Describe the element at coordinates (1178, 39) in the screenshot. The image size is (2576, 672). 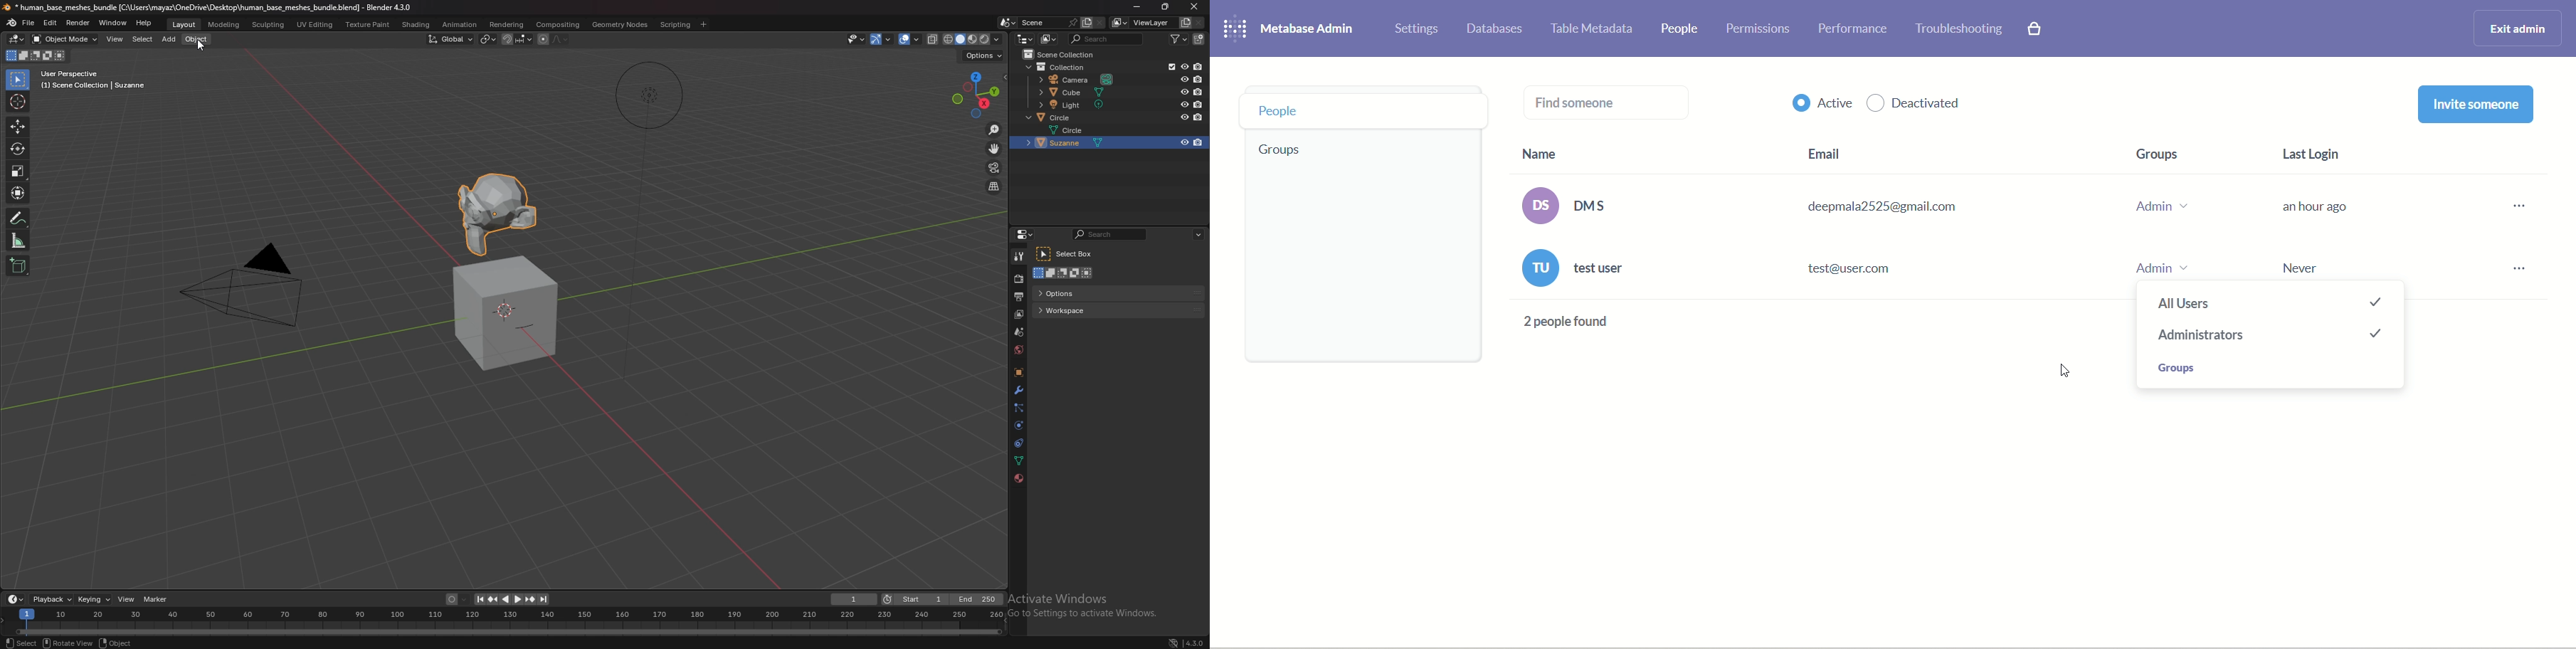
I see `filter` at that location.